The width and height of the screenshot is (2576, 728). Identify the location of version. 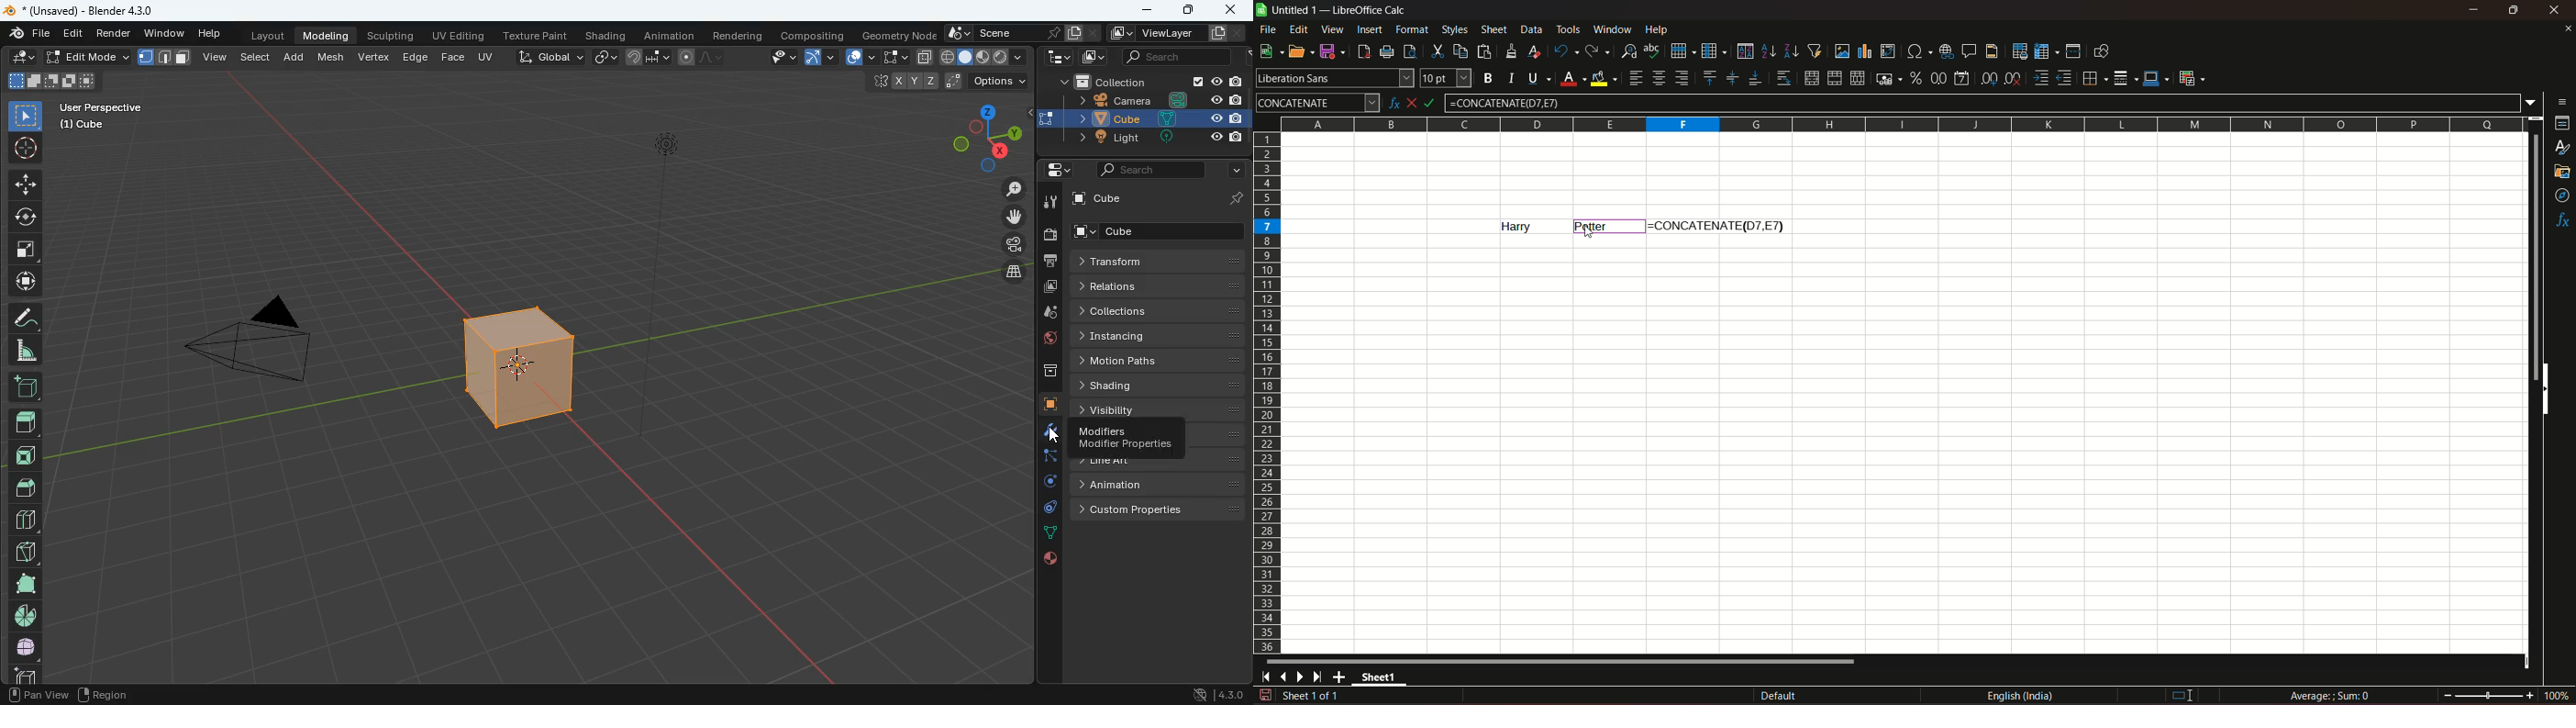
(1218, 693).